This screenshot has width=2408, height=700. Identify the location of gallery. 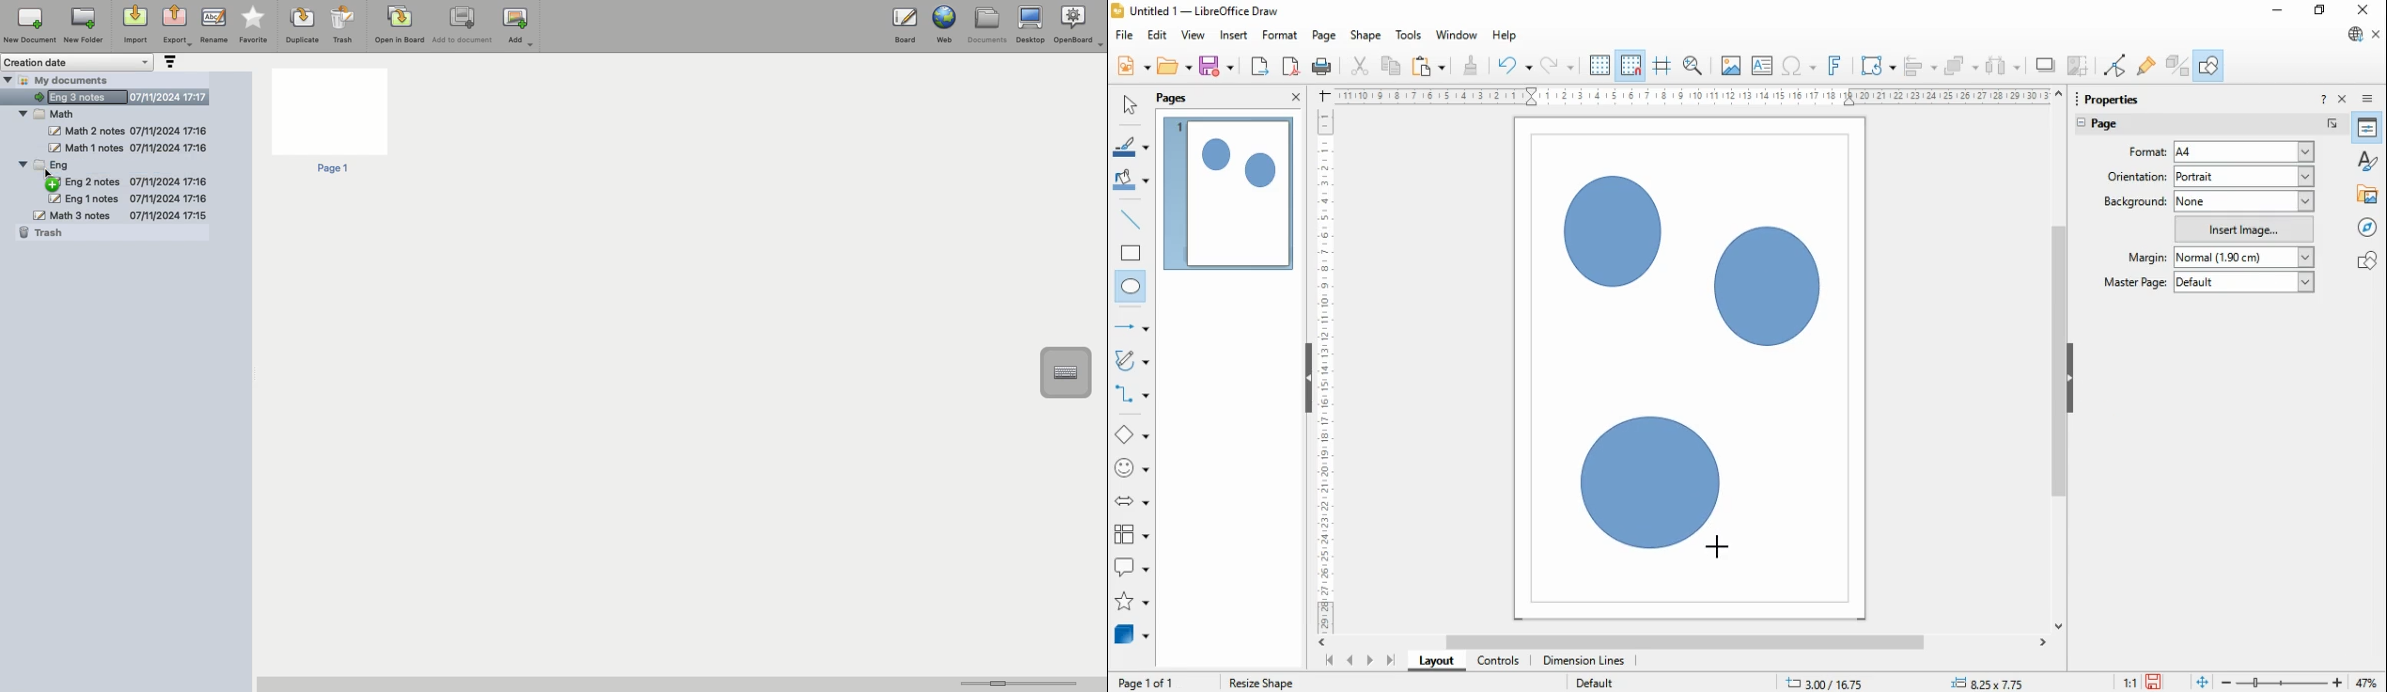
(2370, 193).